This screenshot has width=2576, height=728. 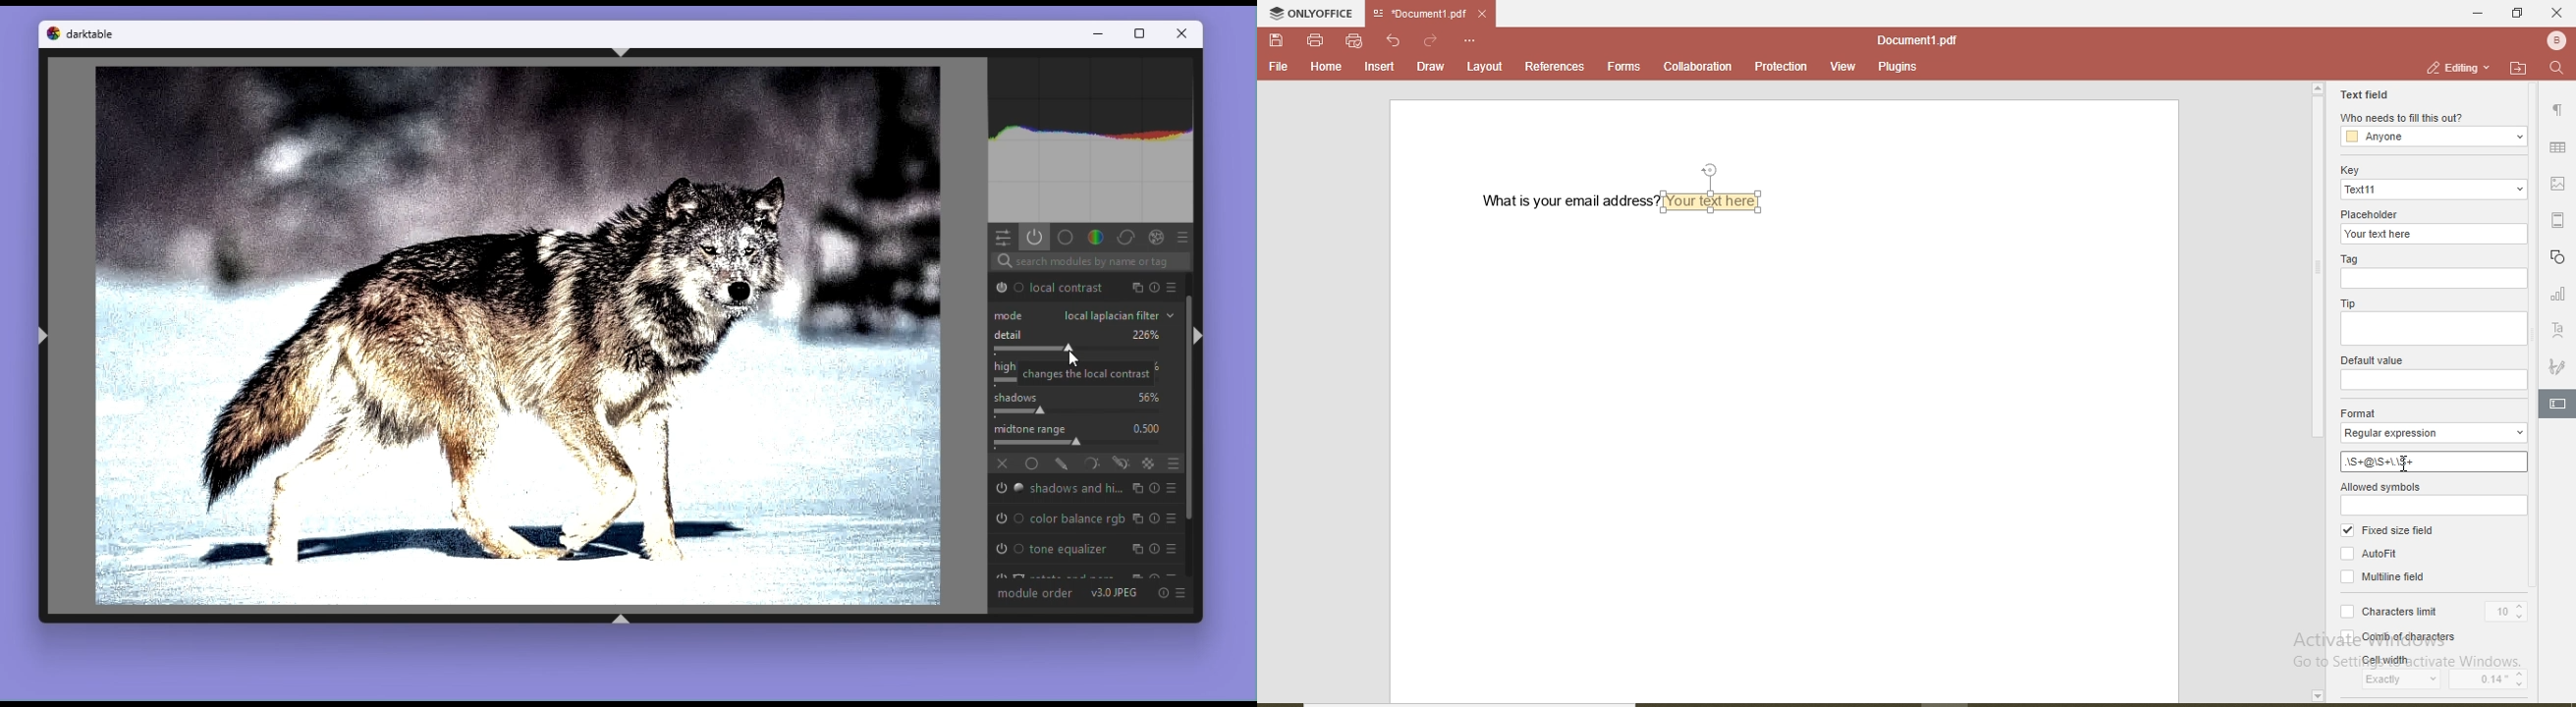 What do you see at coordinates (1717, 200) in the screenshot?
I see `textbox` at bounding box center [1717, 200].